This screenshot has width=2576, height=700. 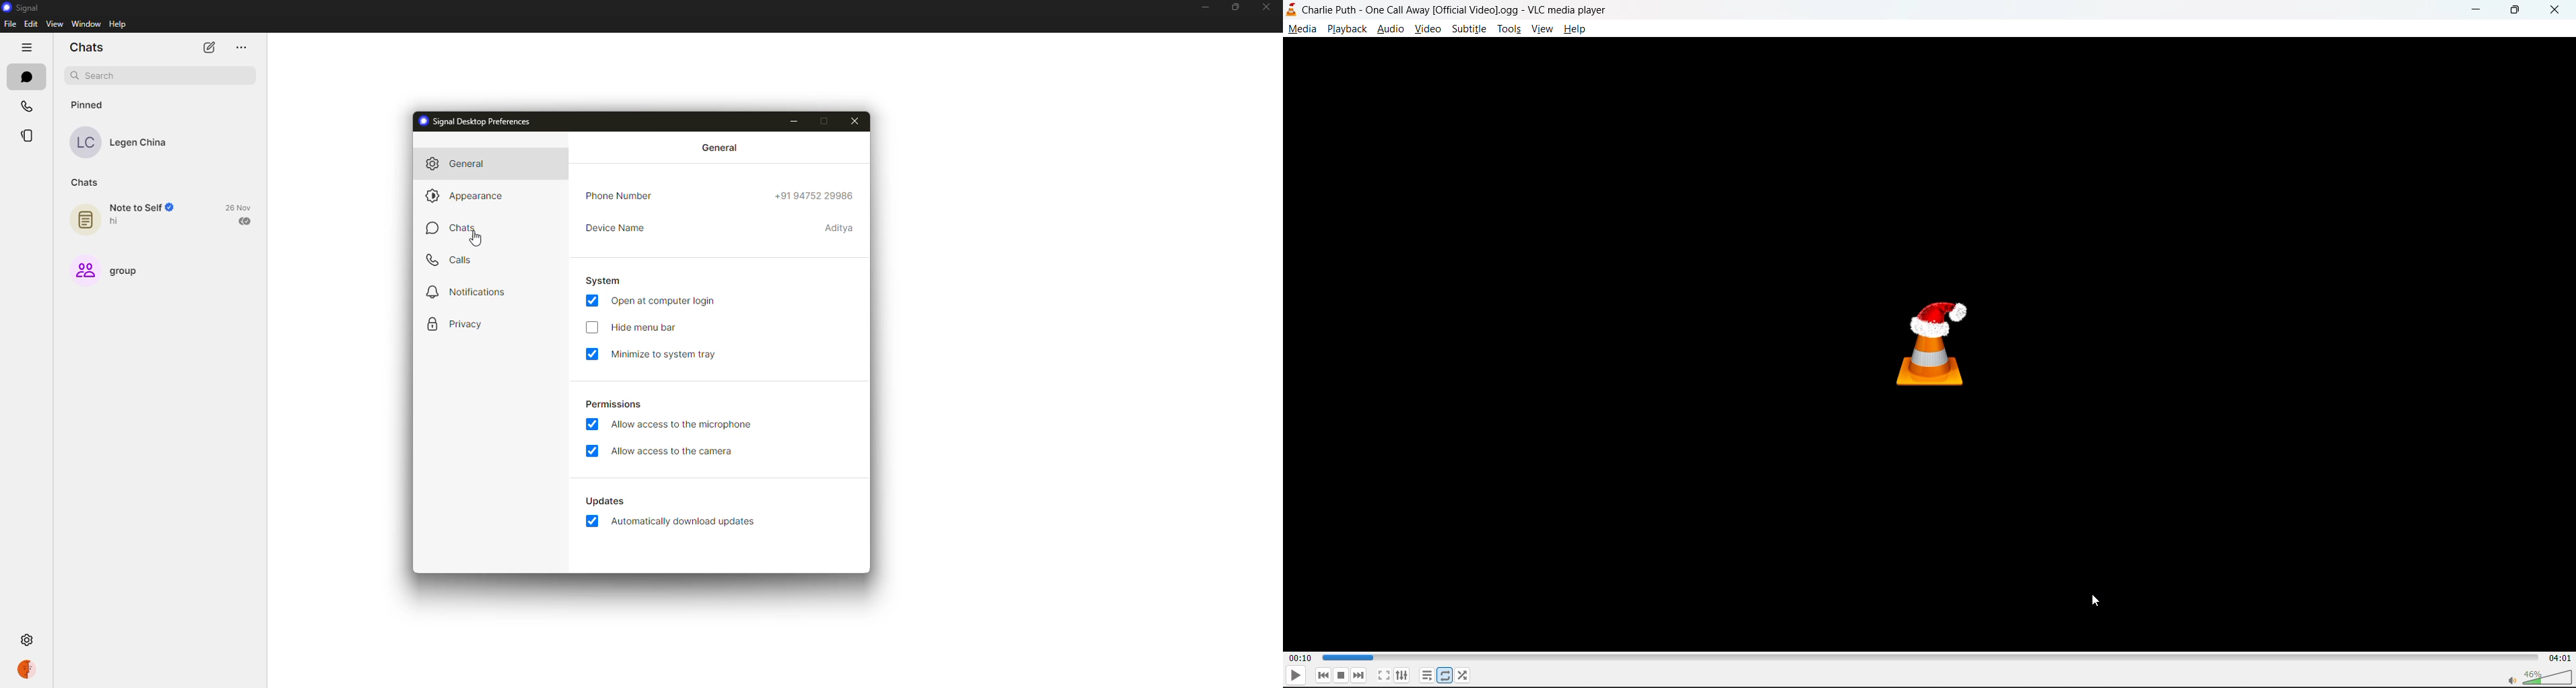 I want to click on settings, so click(x=1403, y=674).